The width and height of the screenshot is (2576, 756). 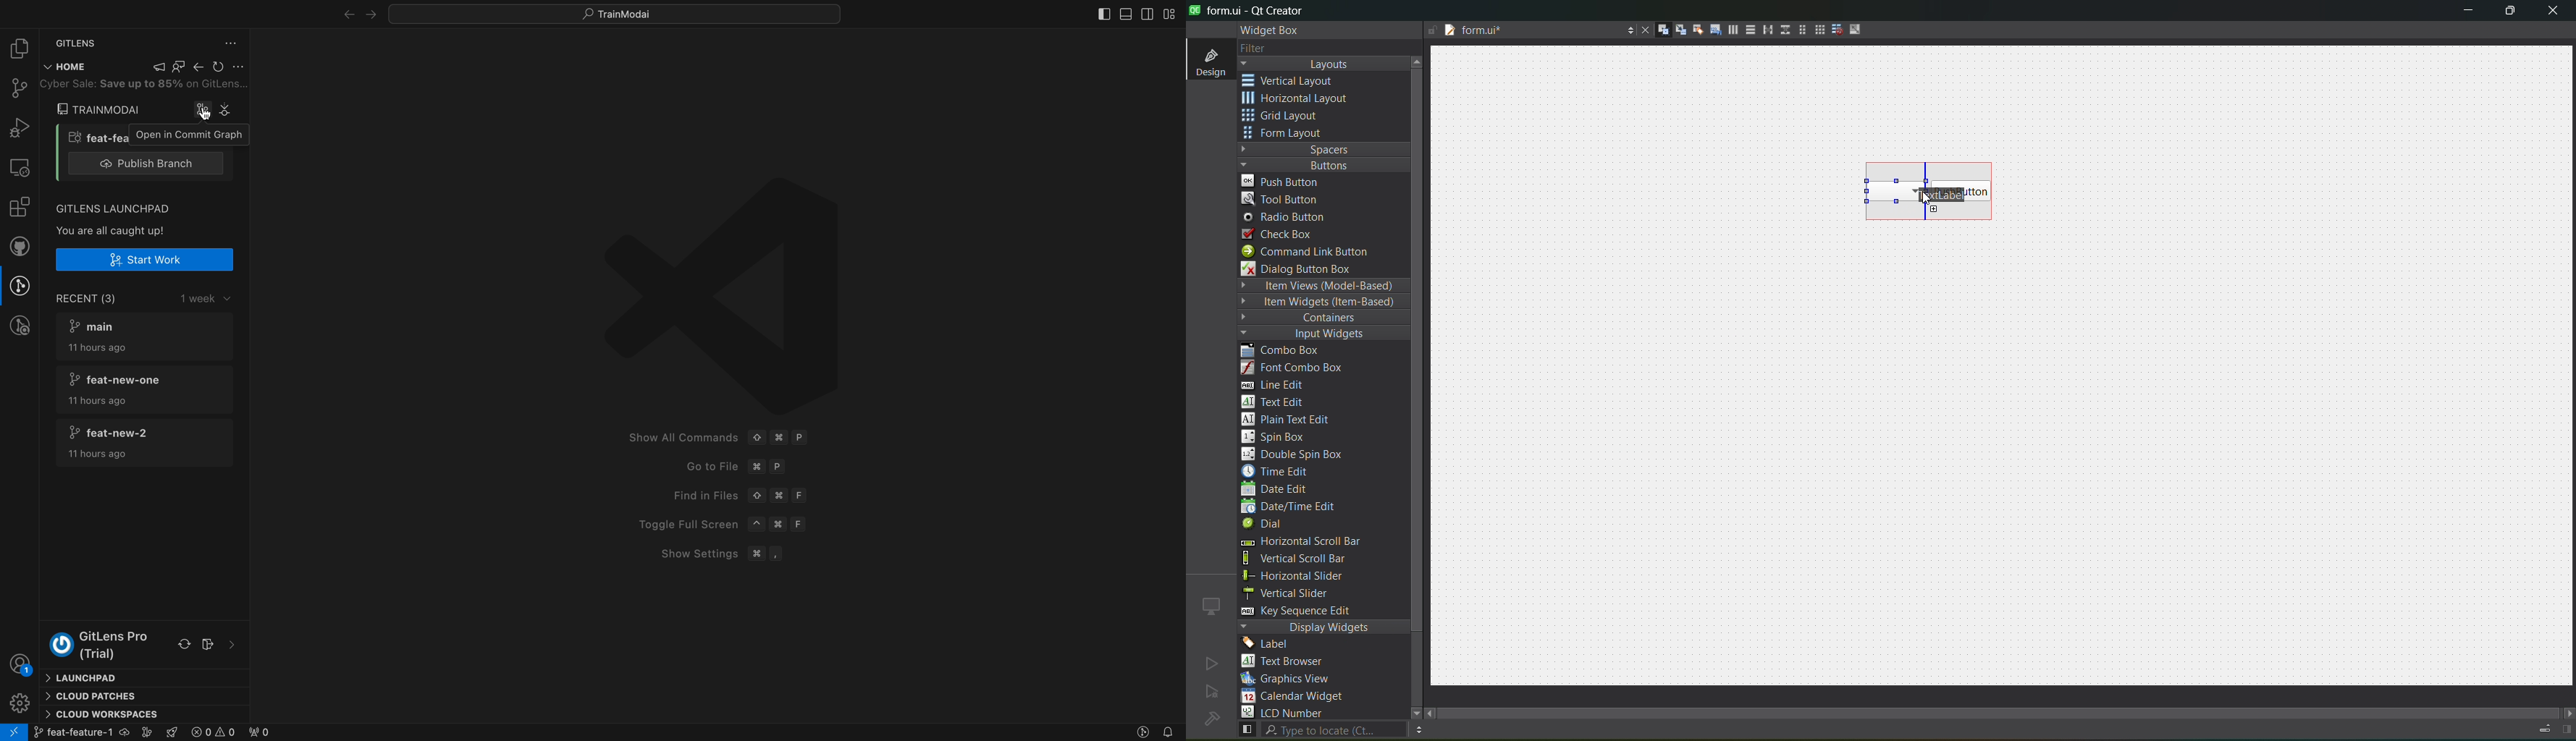 What do you see at coordinates (1885, 190) in the screenshot?
I see `combo box` at bounding box center [1885, 190].